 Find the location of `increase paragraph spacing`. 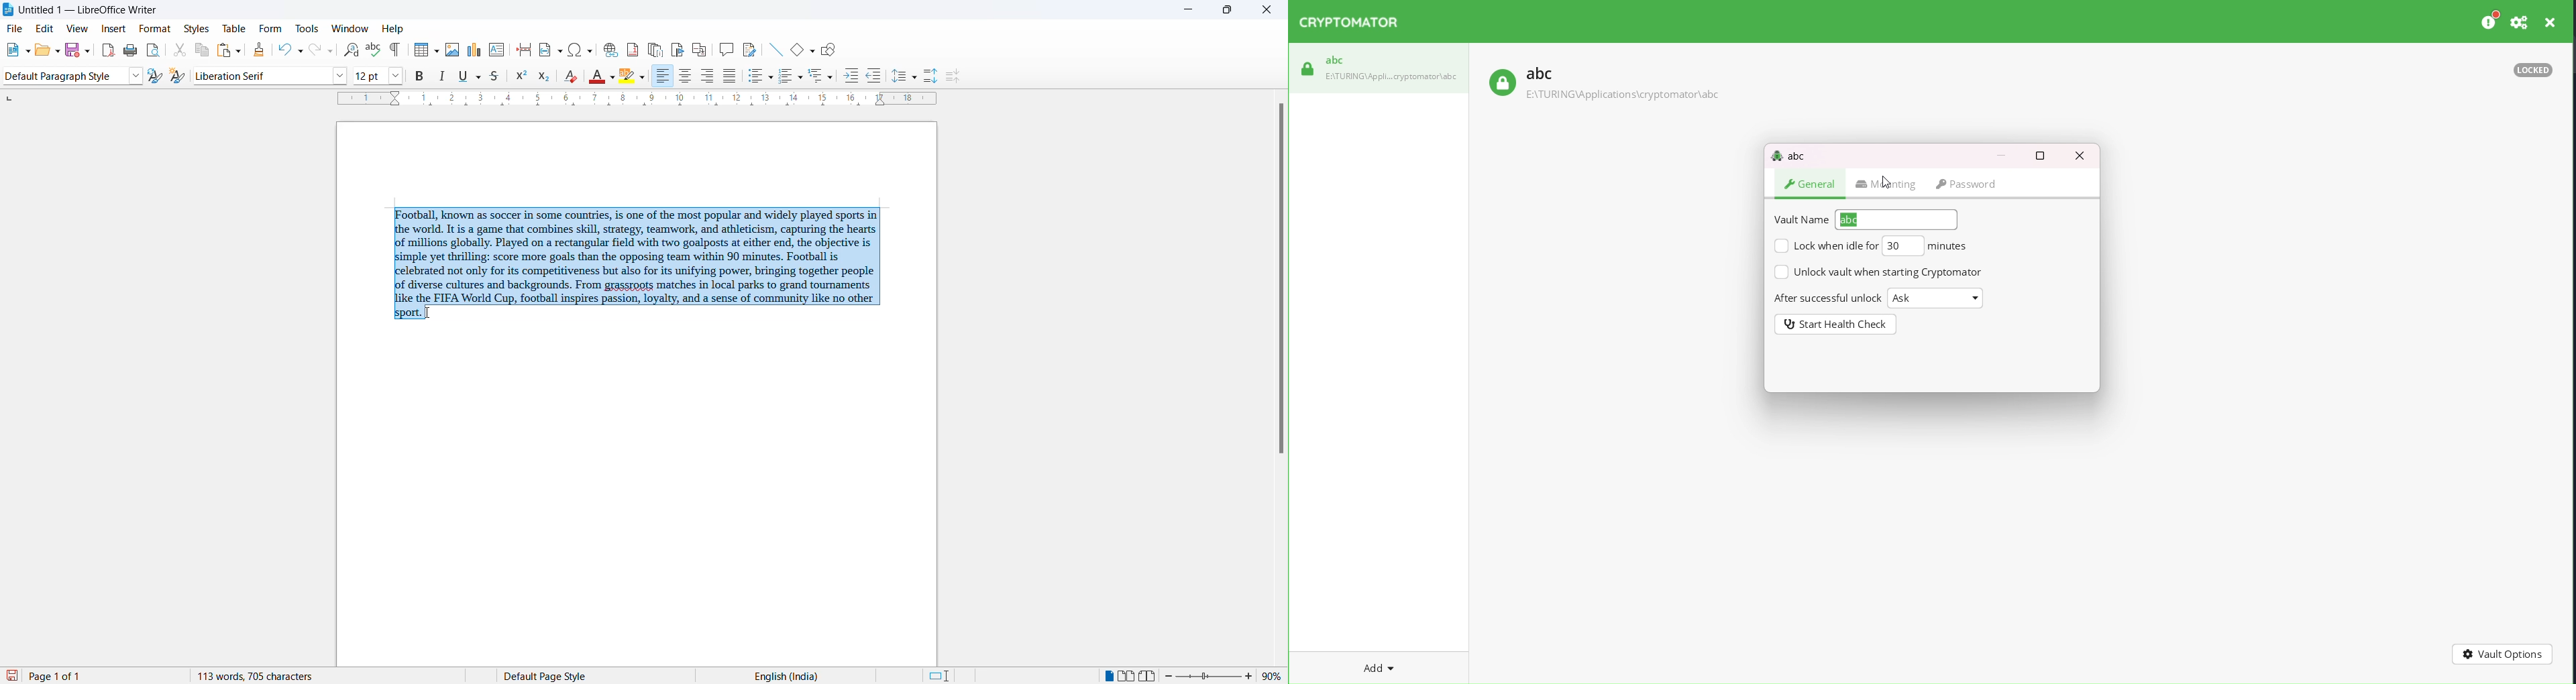

increase paragraph spacing is located at coordinates (930, 76).